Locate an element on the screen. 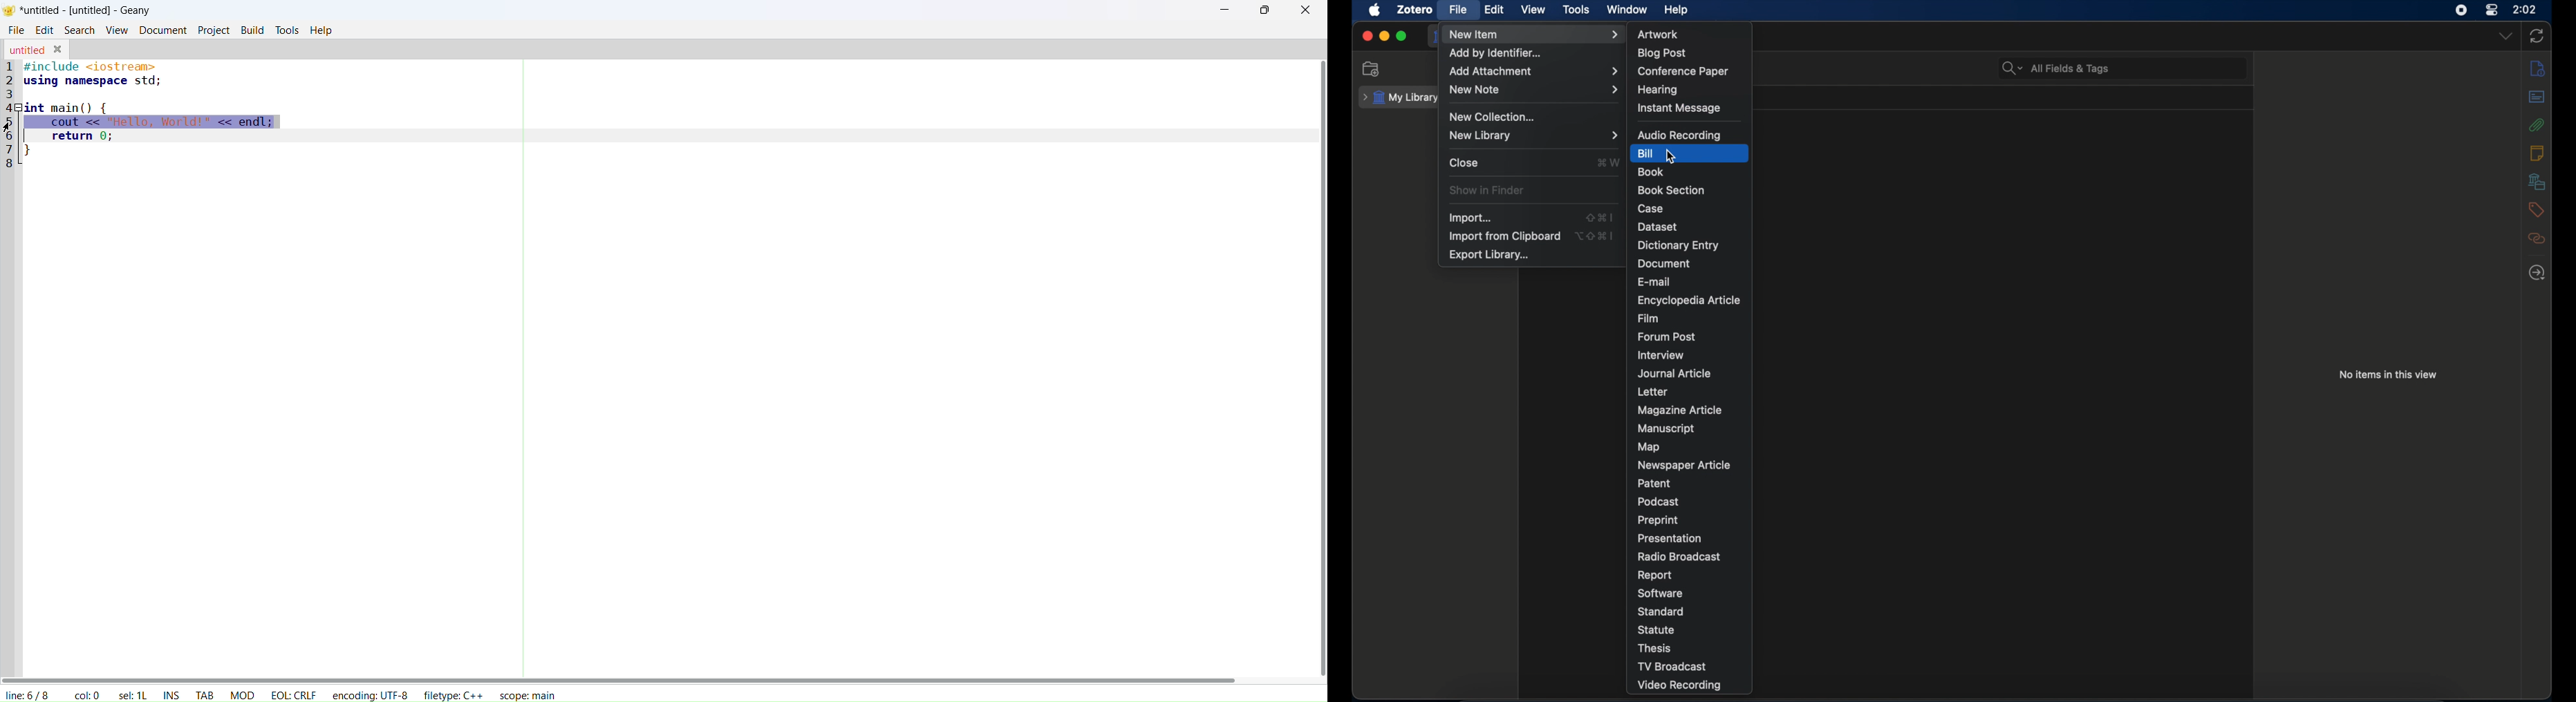 This screenshot has width=2576, height=728. film is located at coordinates (1650, 318).